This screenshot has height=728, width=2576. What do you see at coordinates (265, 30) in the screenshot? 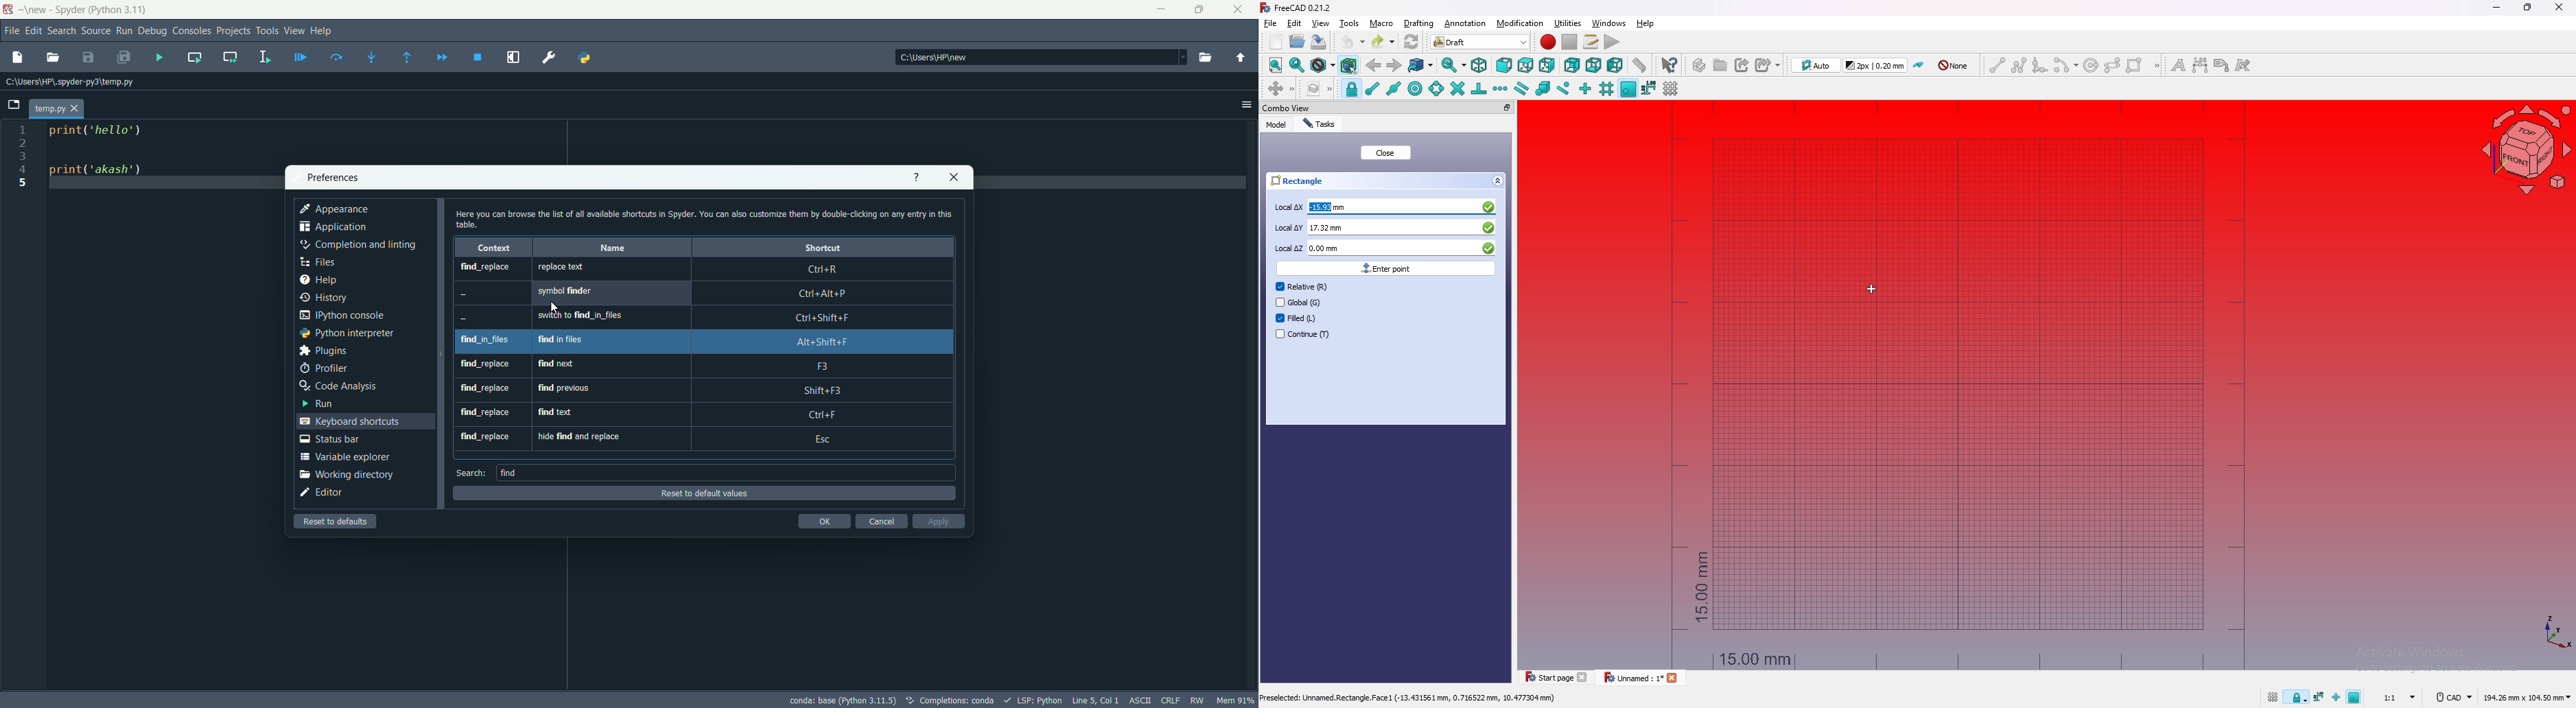
I see `tools menu` at bounding box center [265, 30].